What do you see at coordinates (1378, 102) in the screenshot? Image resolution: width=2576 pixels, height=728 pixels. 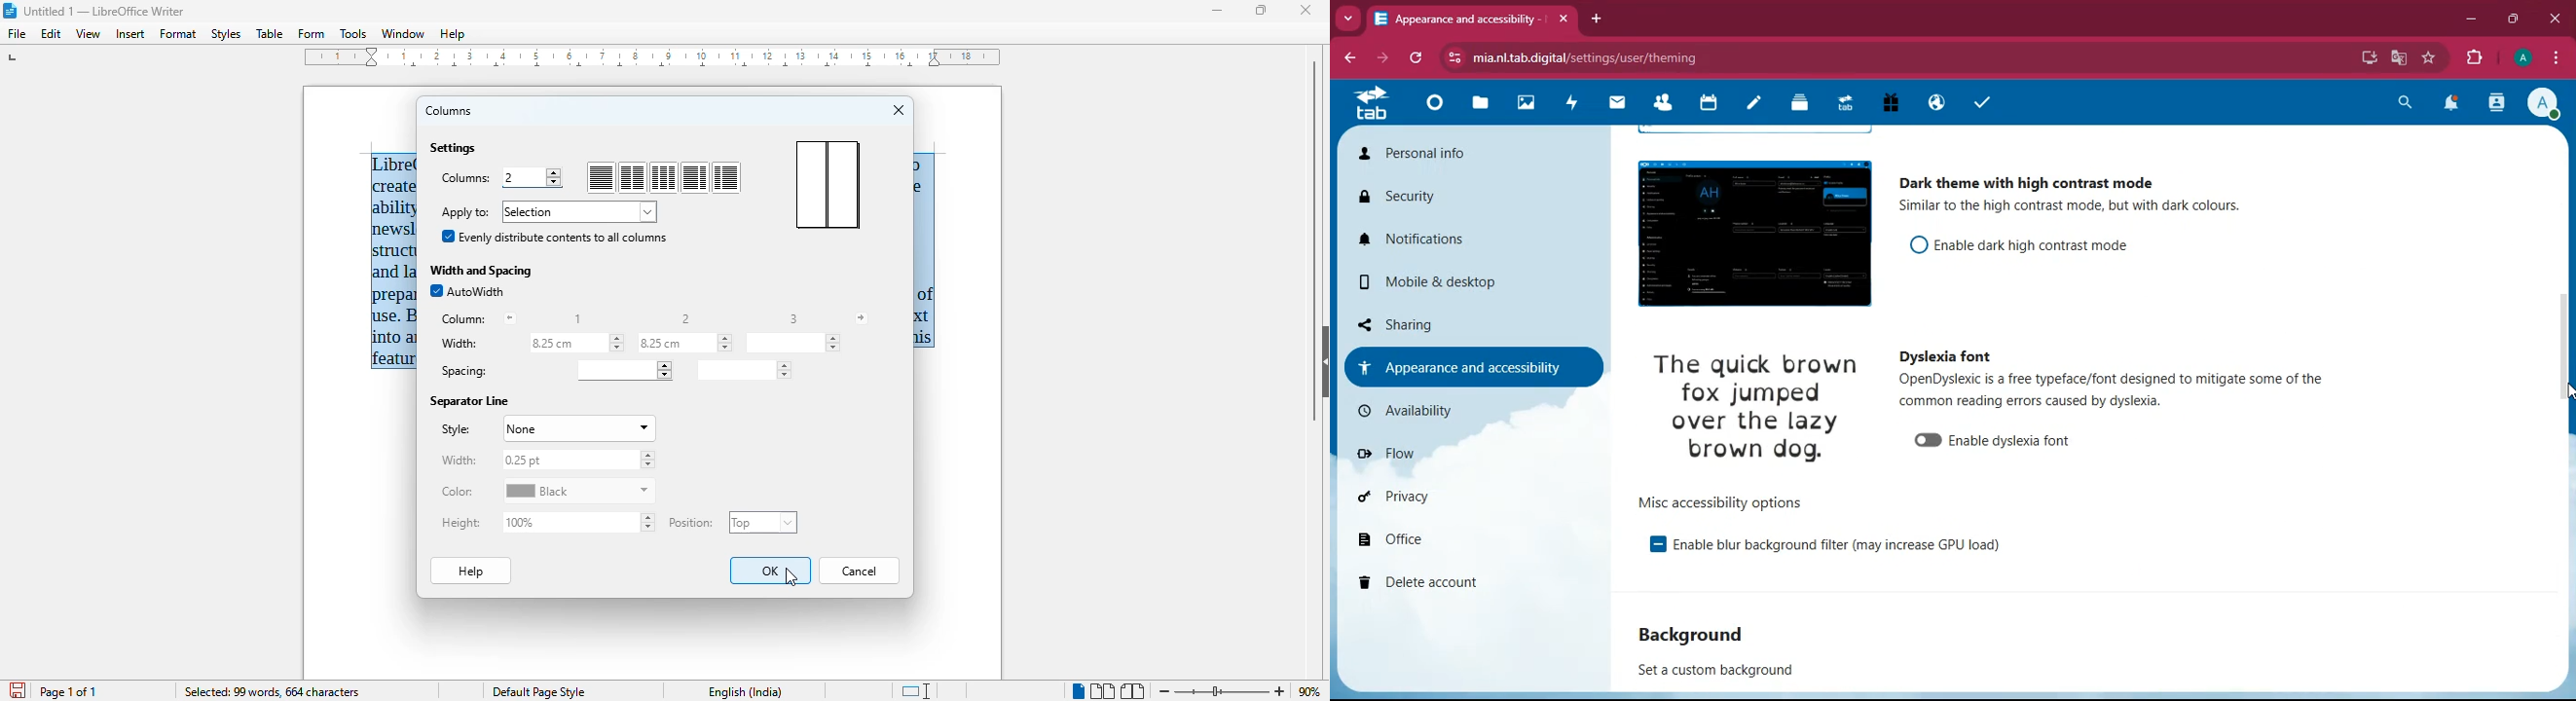 I see `tab` at bounding box center [1378, 102].